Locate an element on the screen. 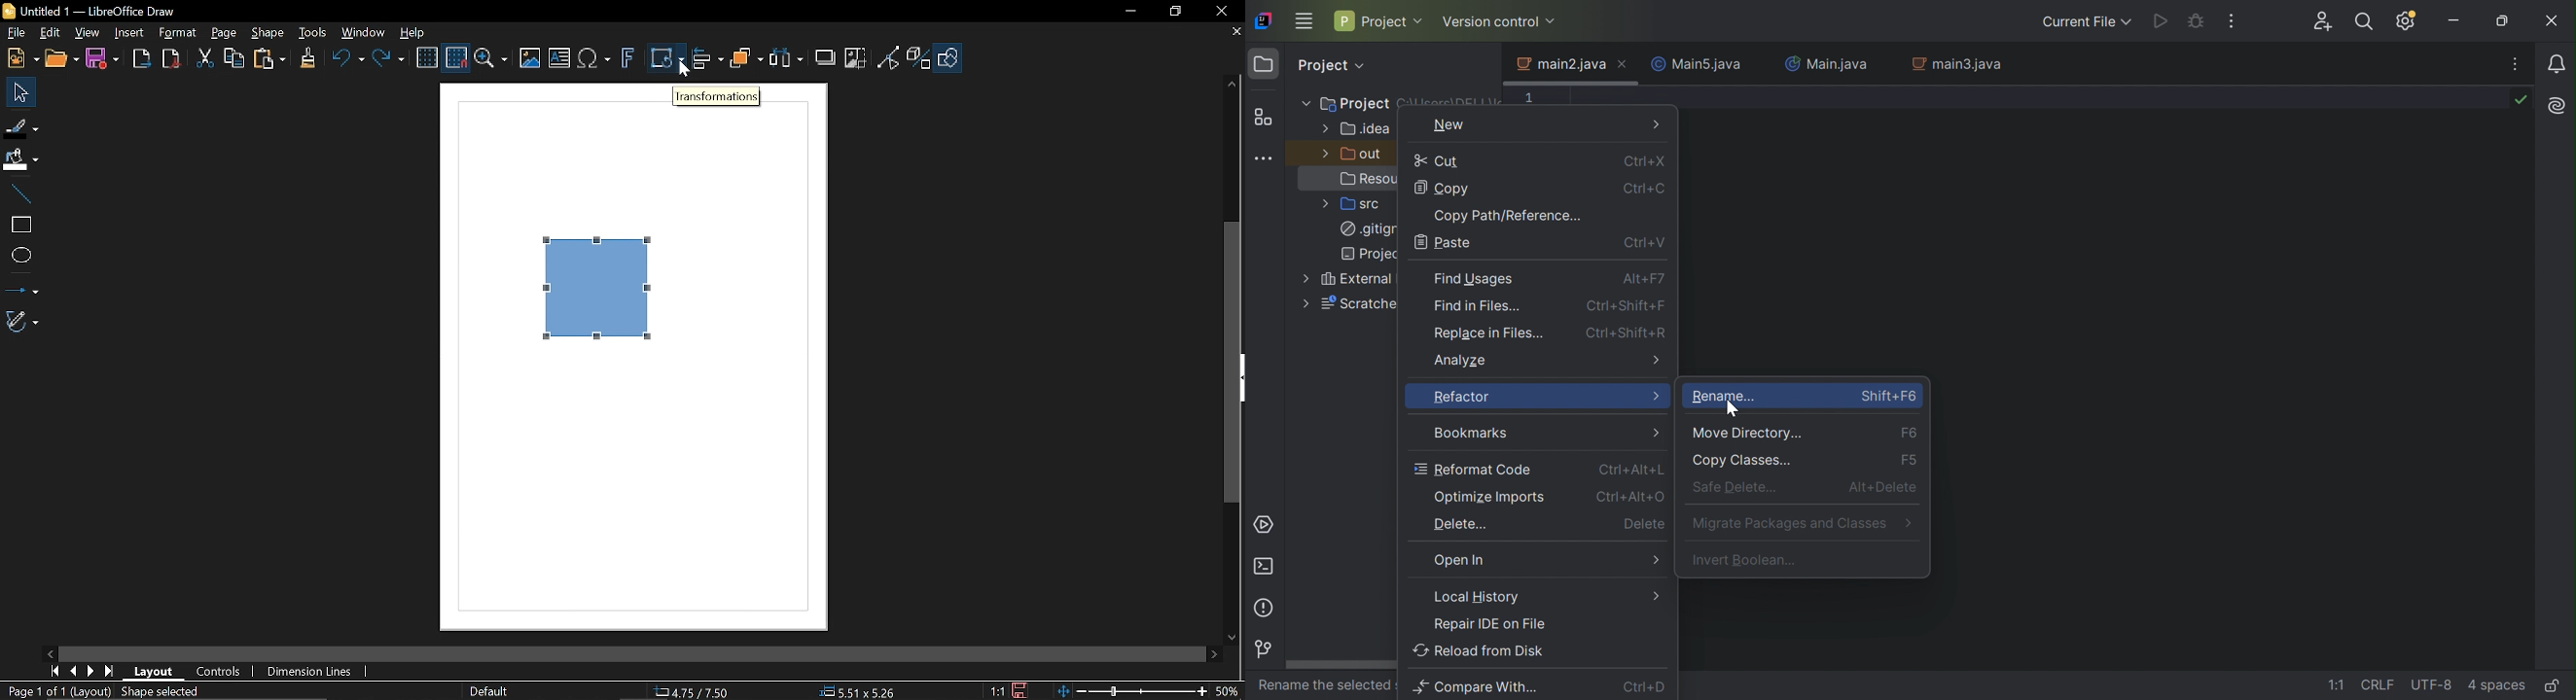 The width and height of the screenshot is (2576, 700). Toggle extrusion is located at coordinates (919, 57).